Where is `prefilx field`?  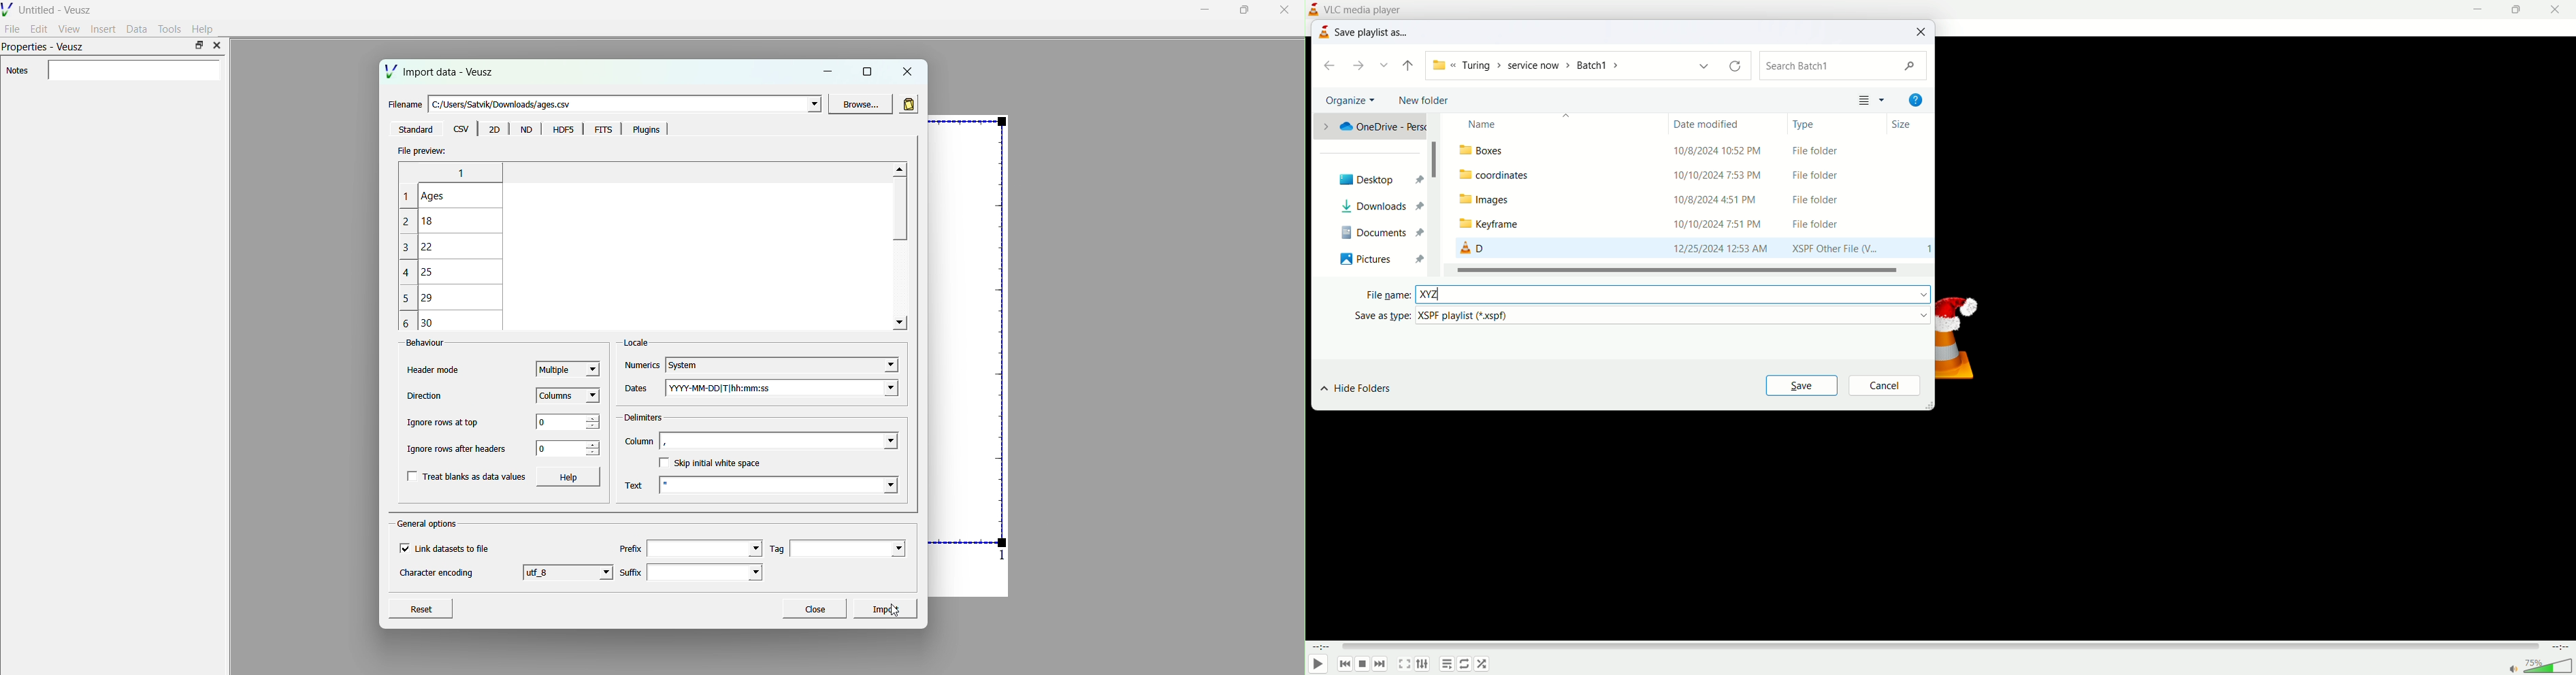
prefilx field is located at coordinates (703, 548).